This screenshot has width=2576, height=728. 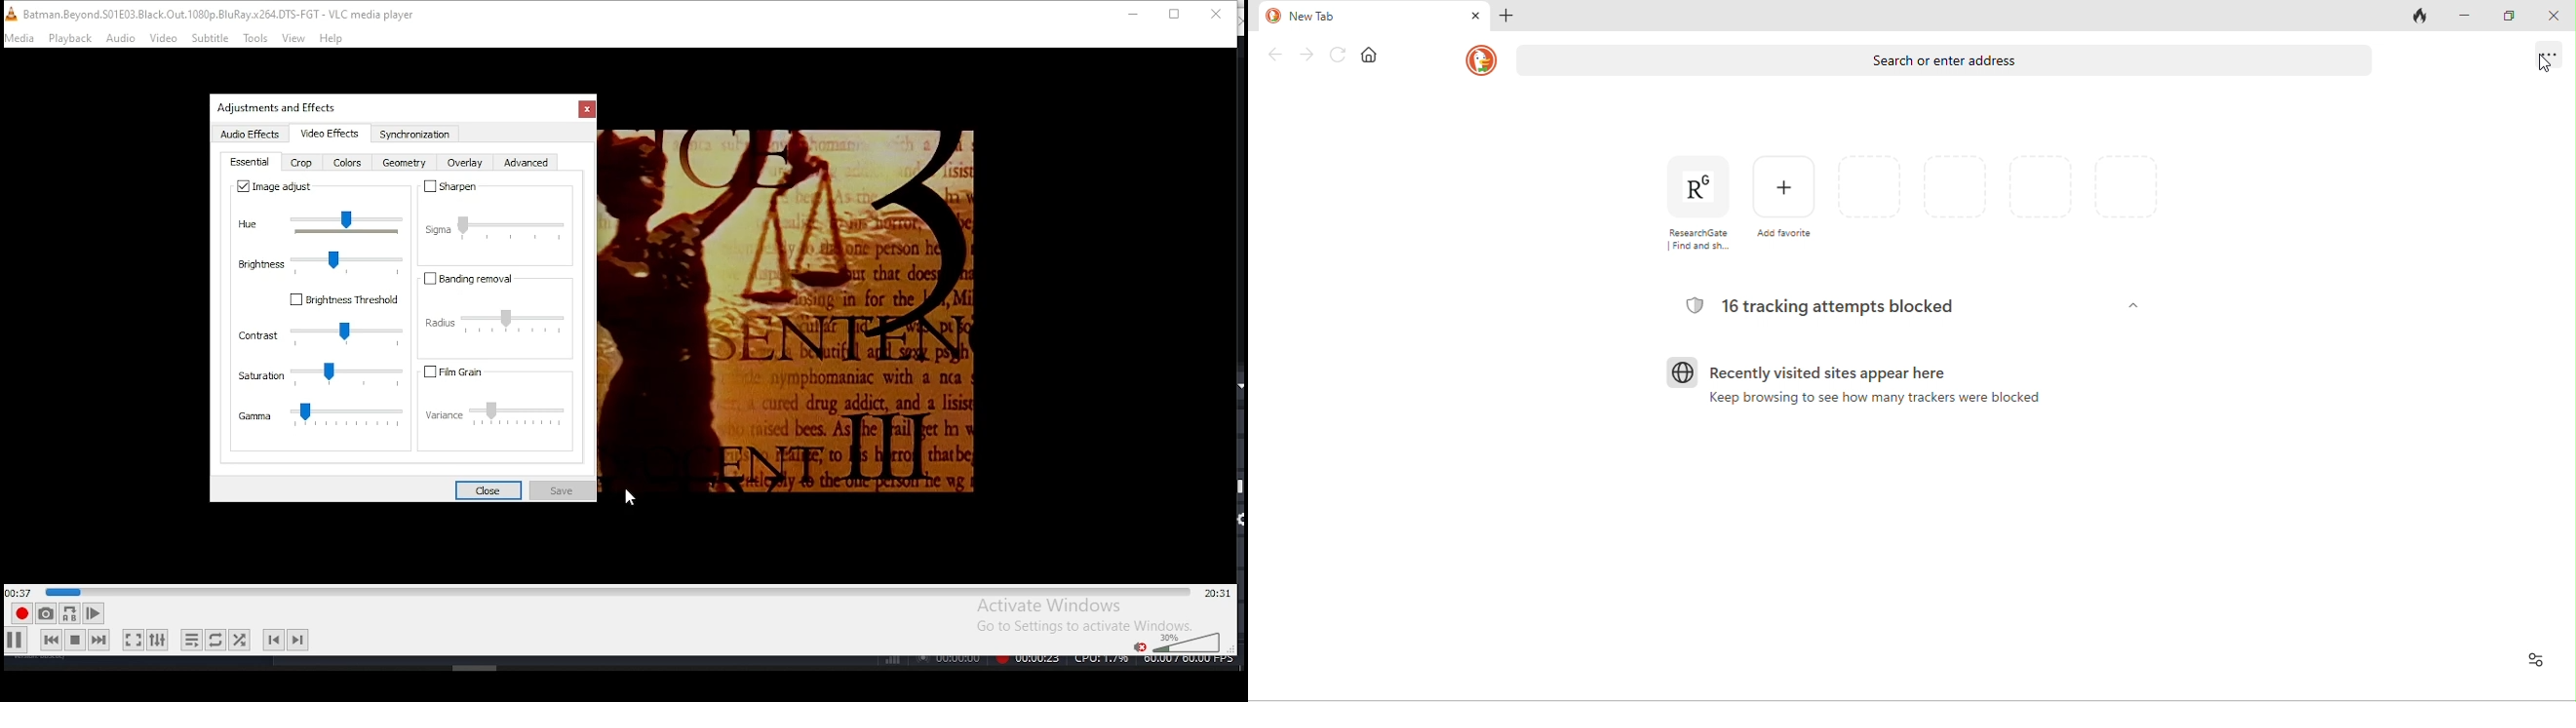 What do you see at coordinates (216, 13) in the screenshot?
I see `icon and filename` at bounding box center [216, 13].